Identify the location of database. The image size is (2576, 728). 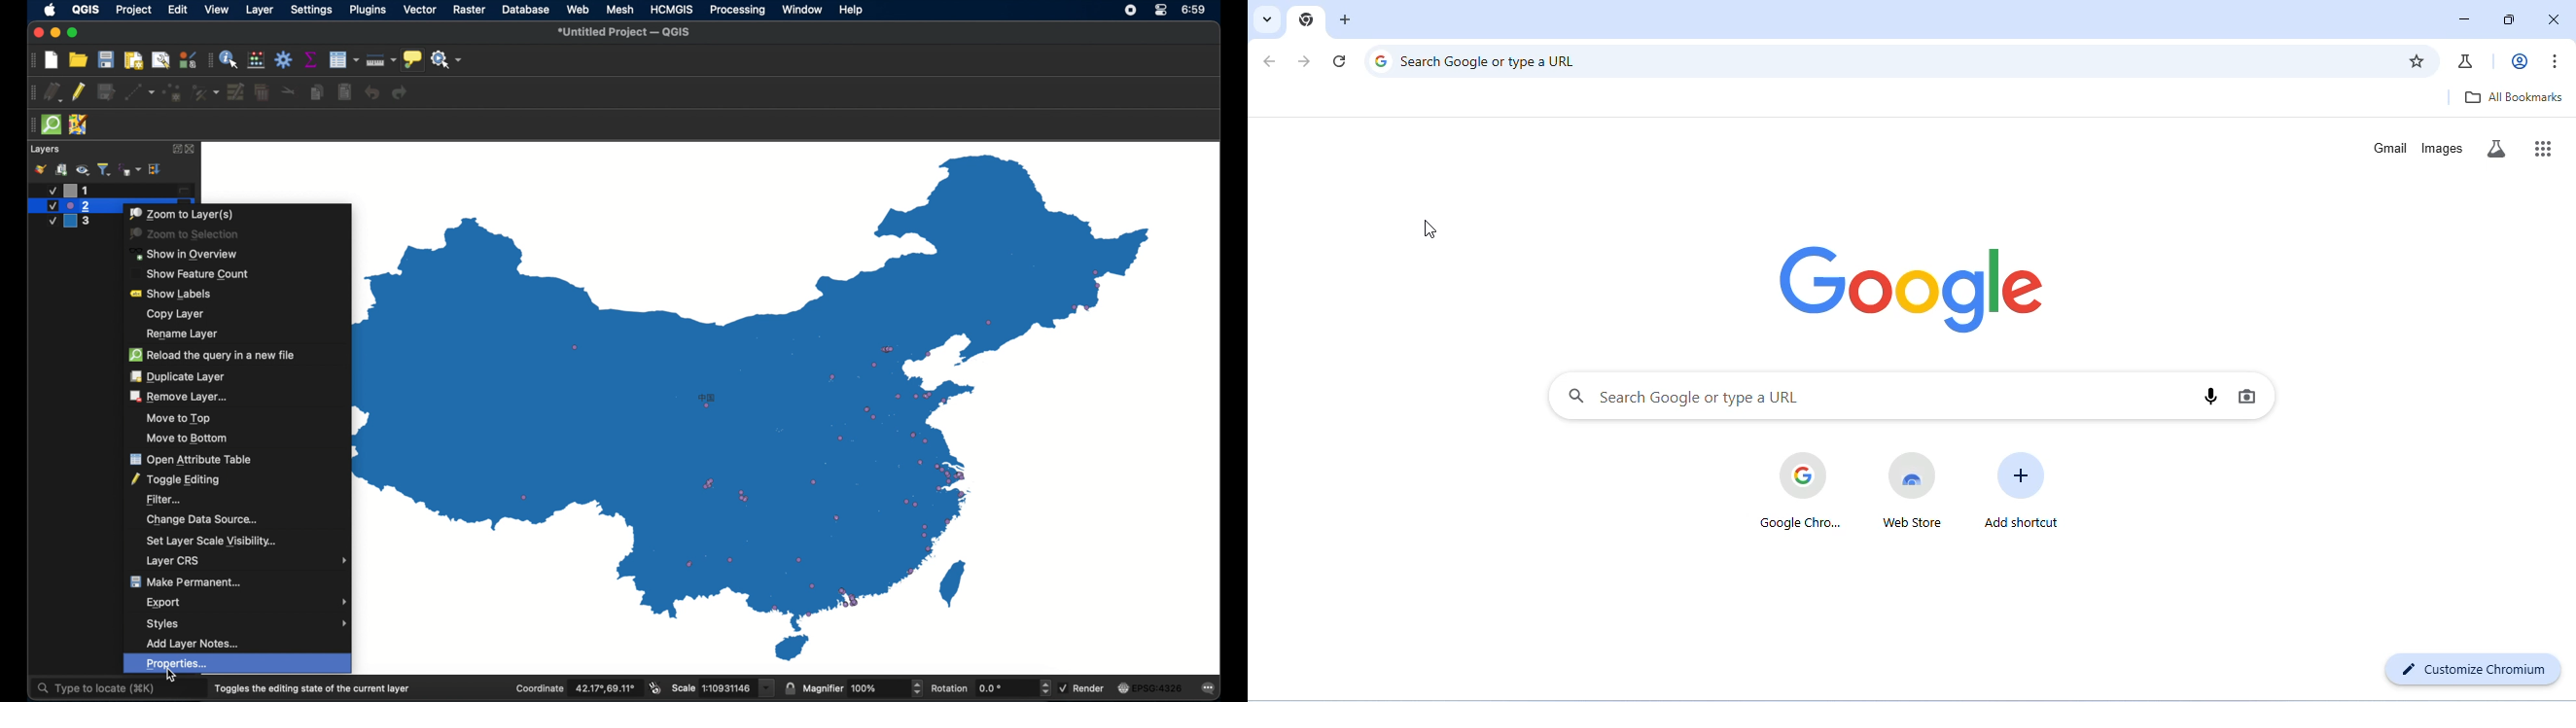
(526, 10).